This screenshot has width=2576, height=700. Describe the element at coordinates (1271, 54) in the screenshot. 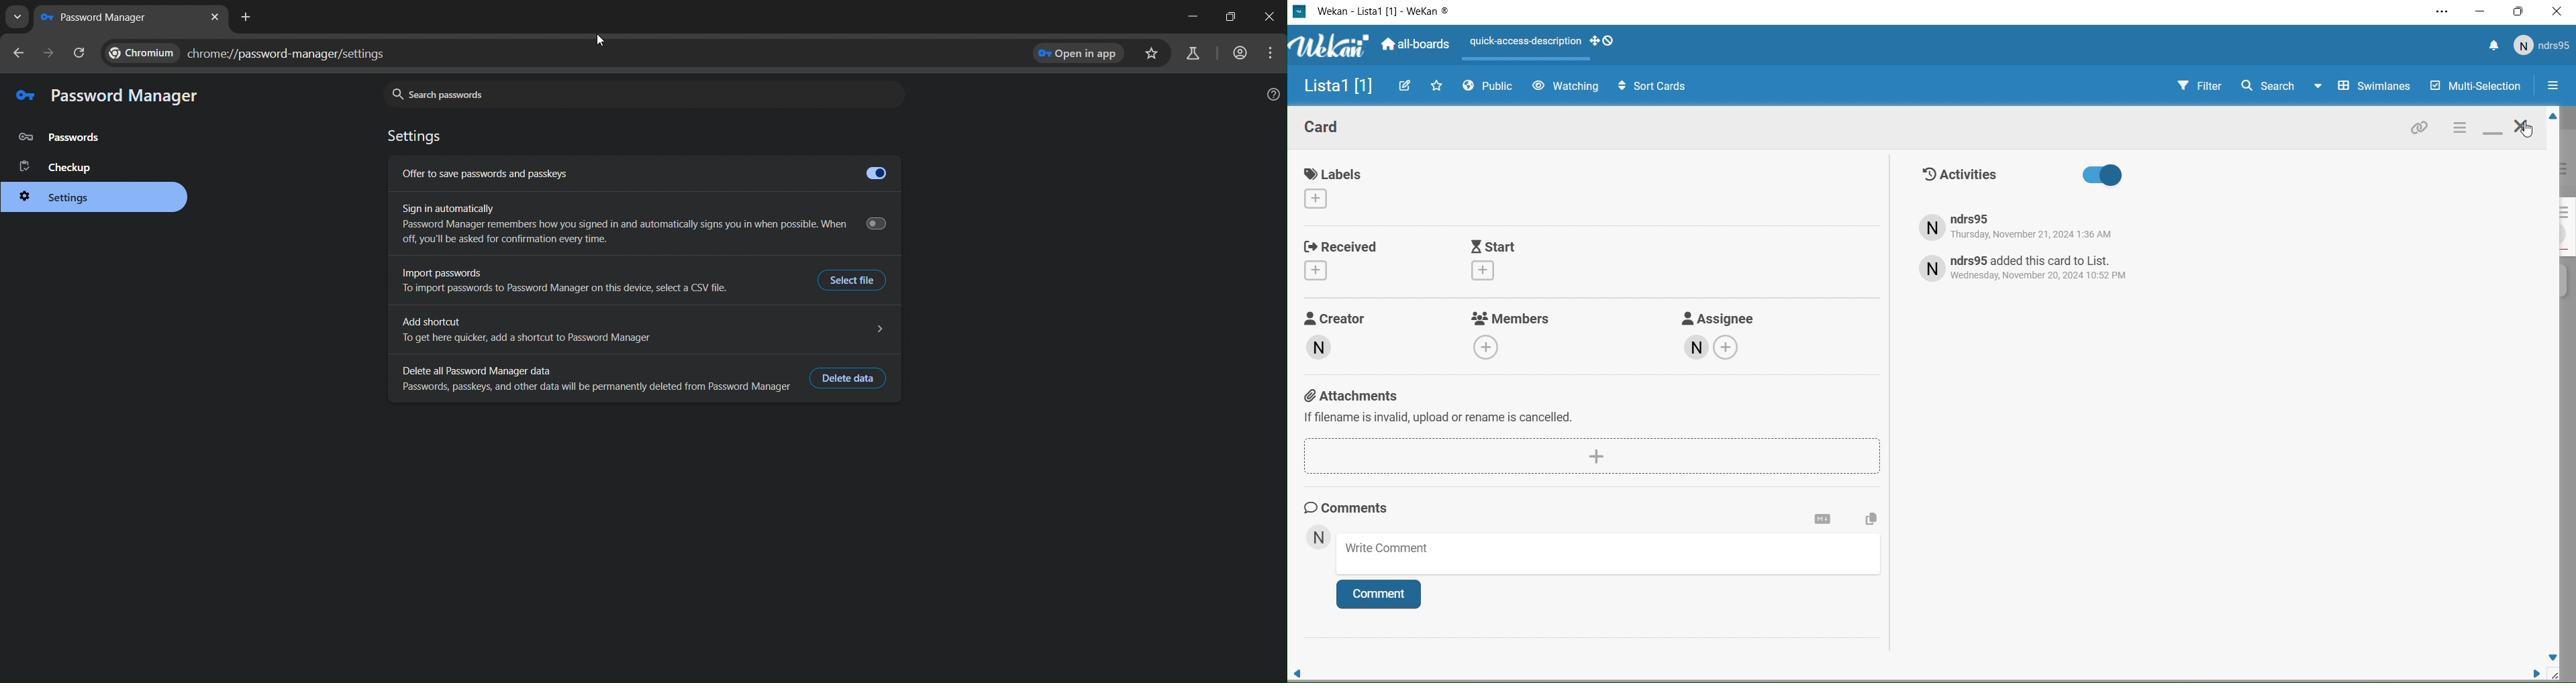

I see `menu` at that location.